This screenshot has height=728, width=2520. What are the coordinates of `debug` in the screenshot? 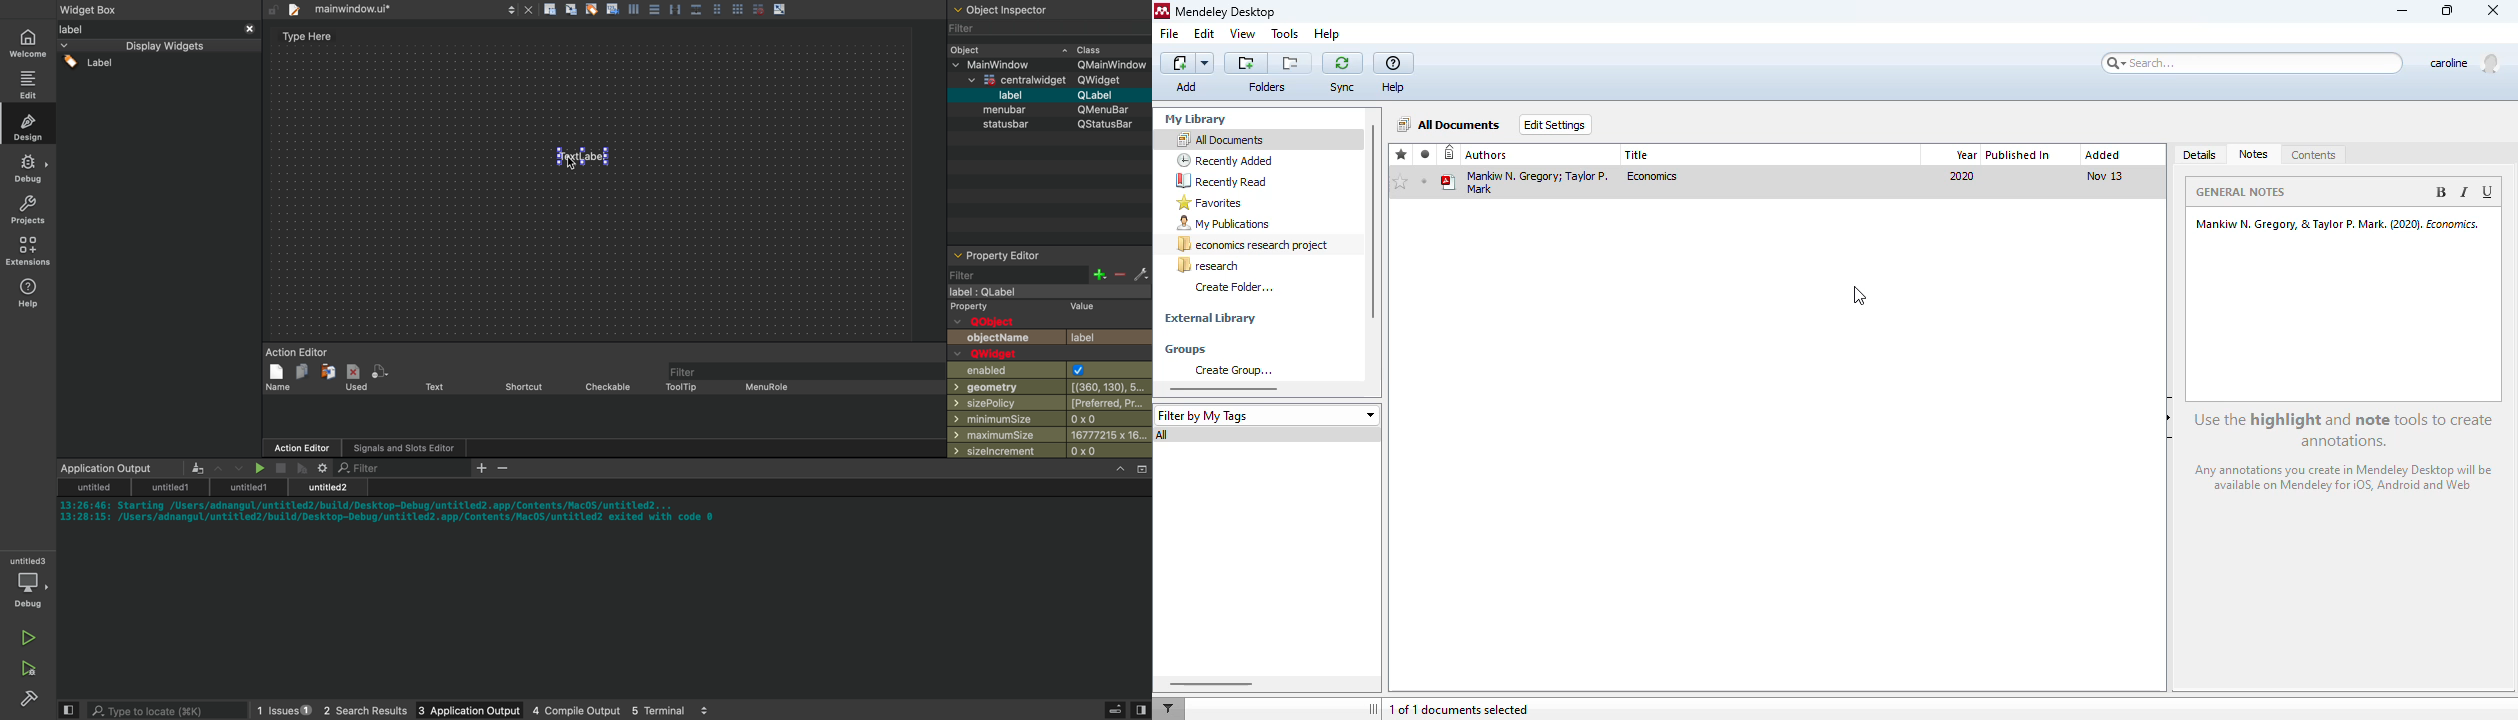 It's located at (31, 584).